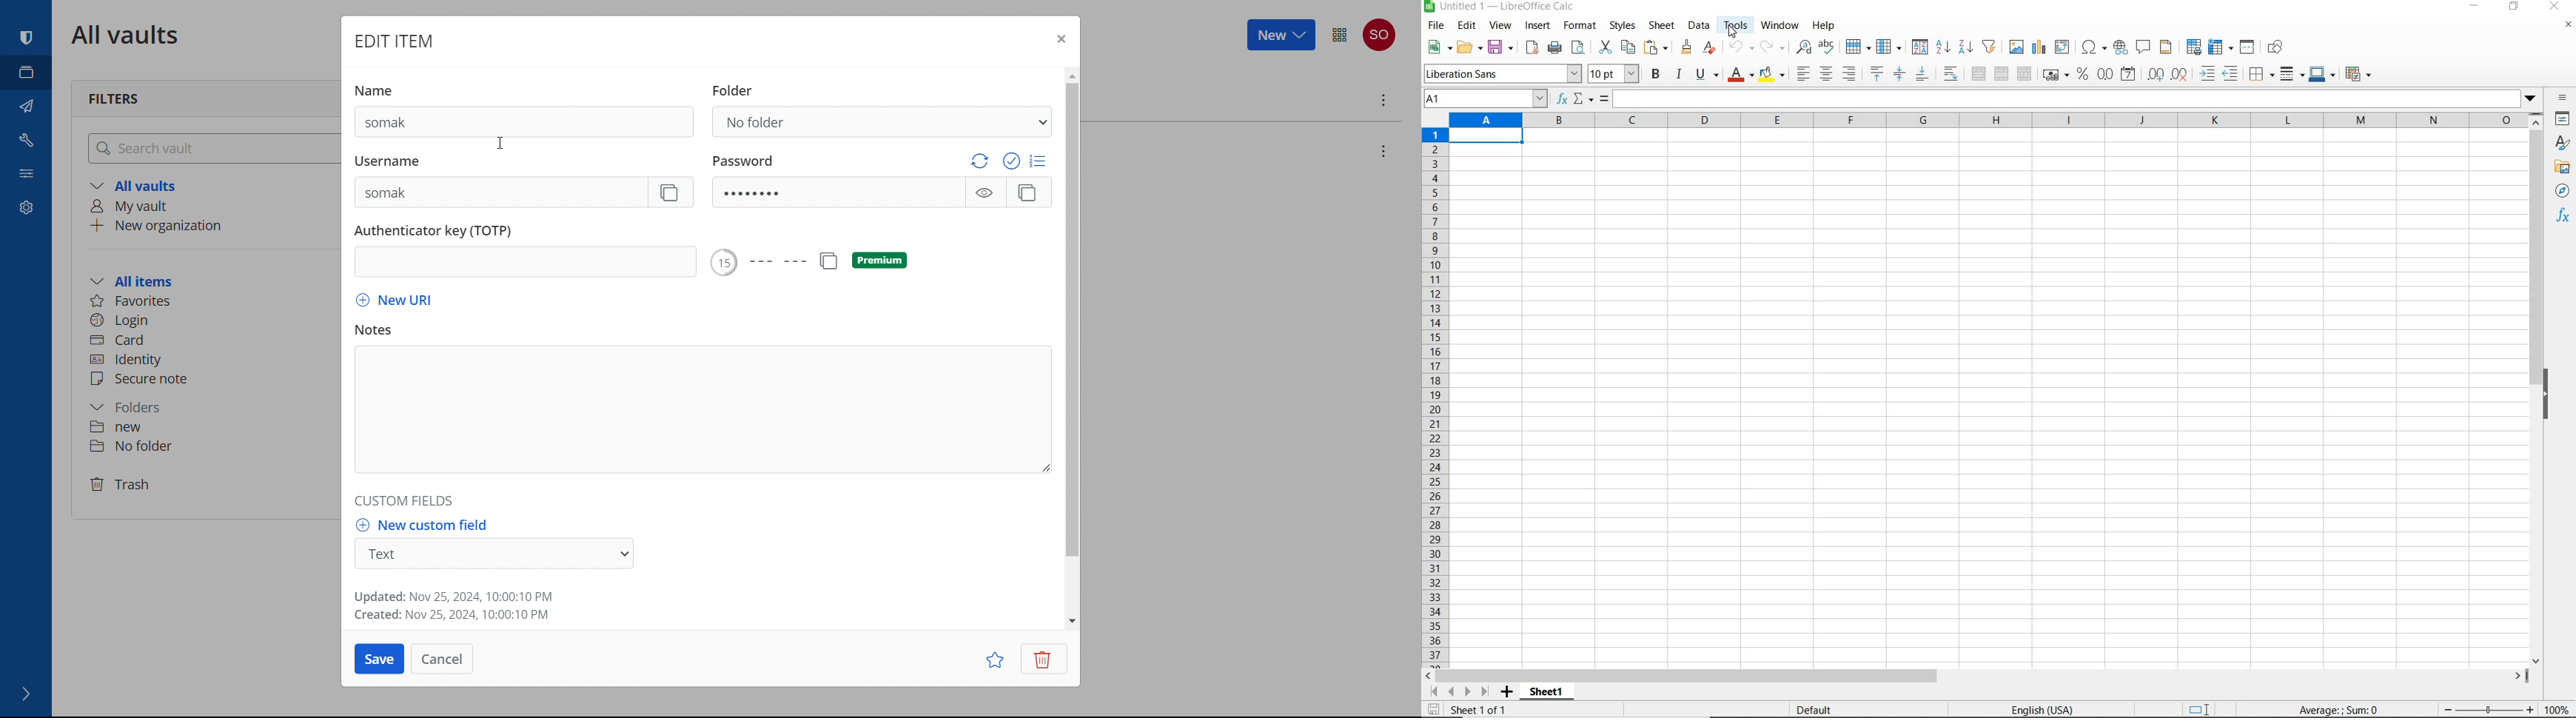 Image resolution: width=2576 pixels, height=728 pixels. What do you see at coordinates (1486, 98) in the screenshot?
I see `NAME BOX` at bounding box center [1486, 98].